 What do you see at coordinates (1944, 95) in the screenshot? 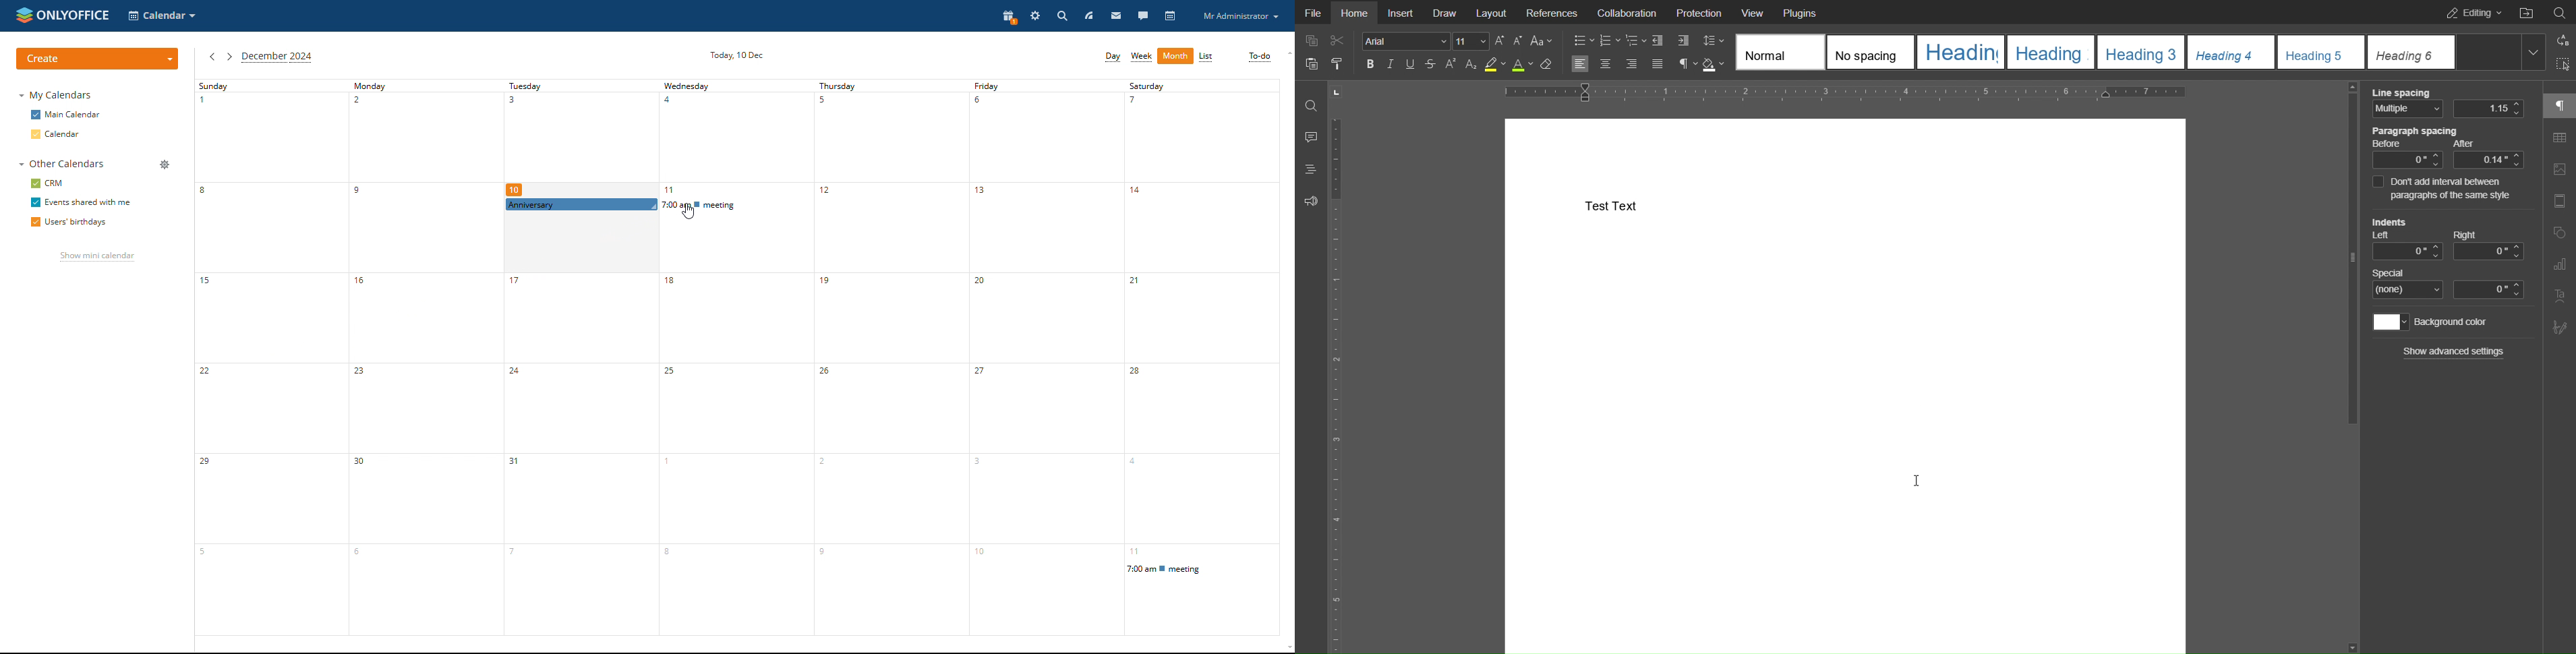
I see `Horizontal Ruler` at bounding box center [1944, 95].